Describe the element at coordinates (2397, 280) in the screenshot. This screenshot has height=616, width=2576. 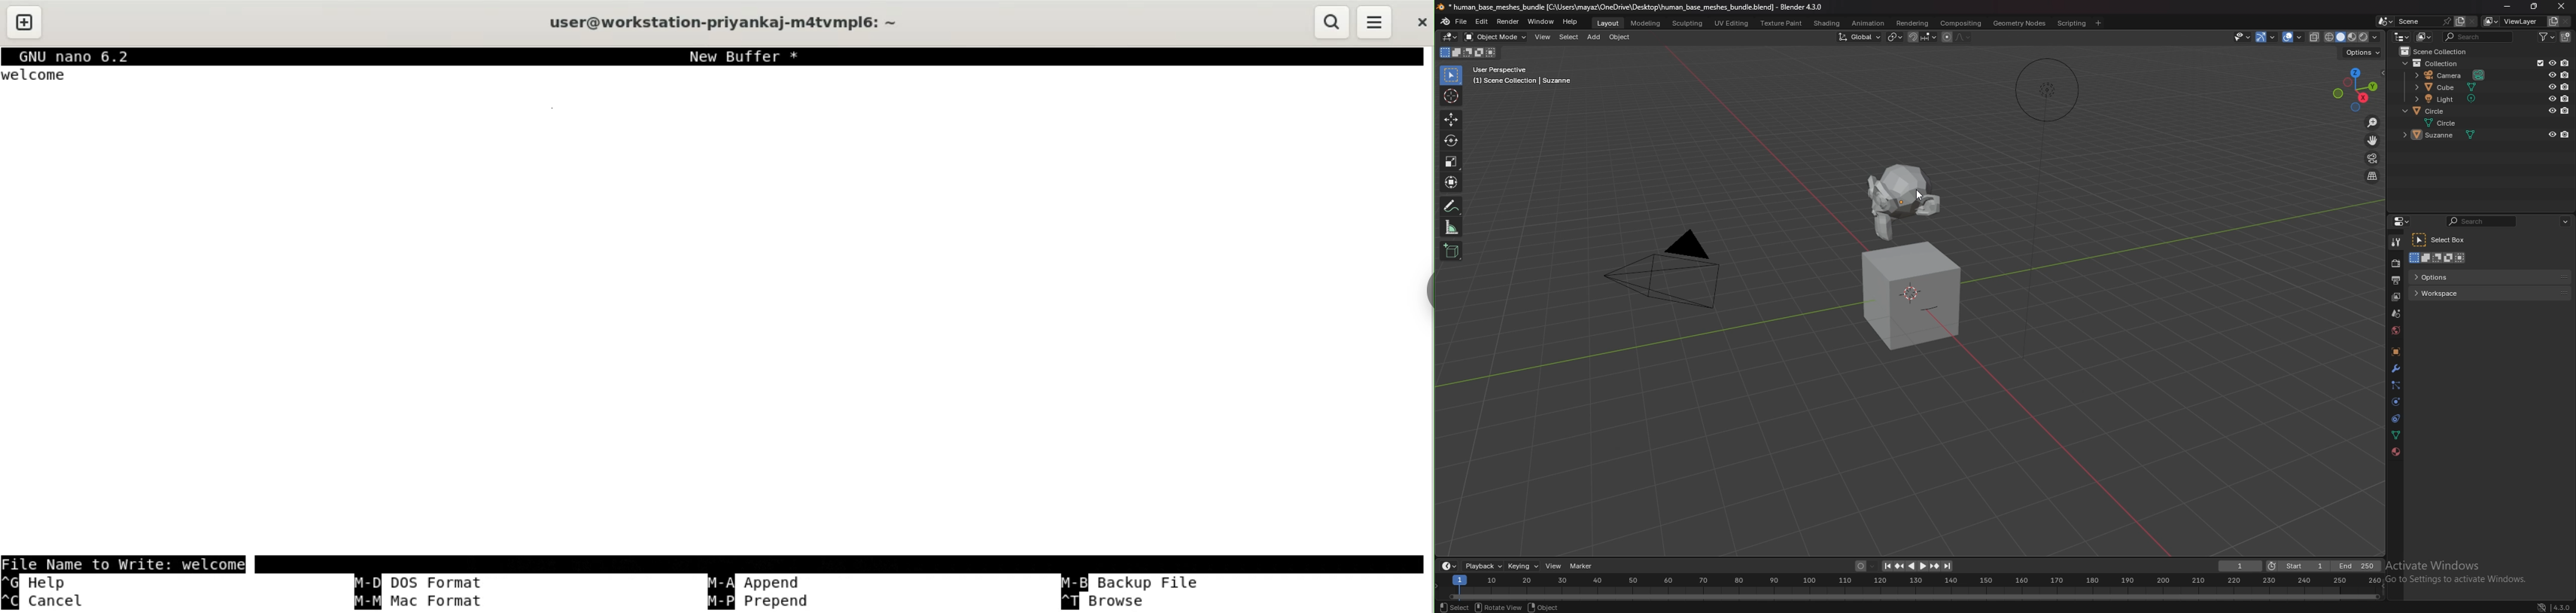
I see `output` at that location.